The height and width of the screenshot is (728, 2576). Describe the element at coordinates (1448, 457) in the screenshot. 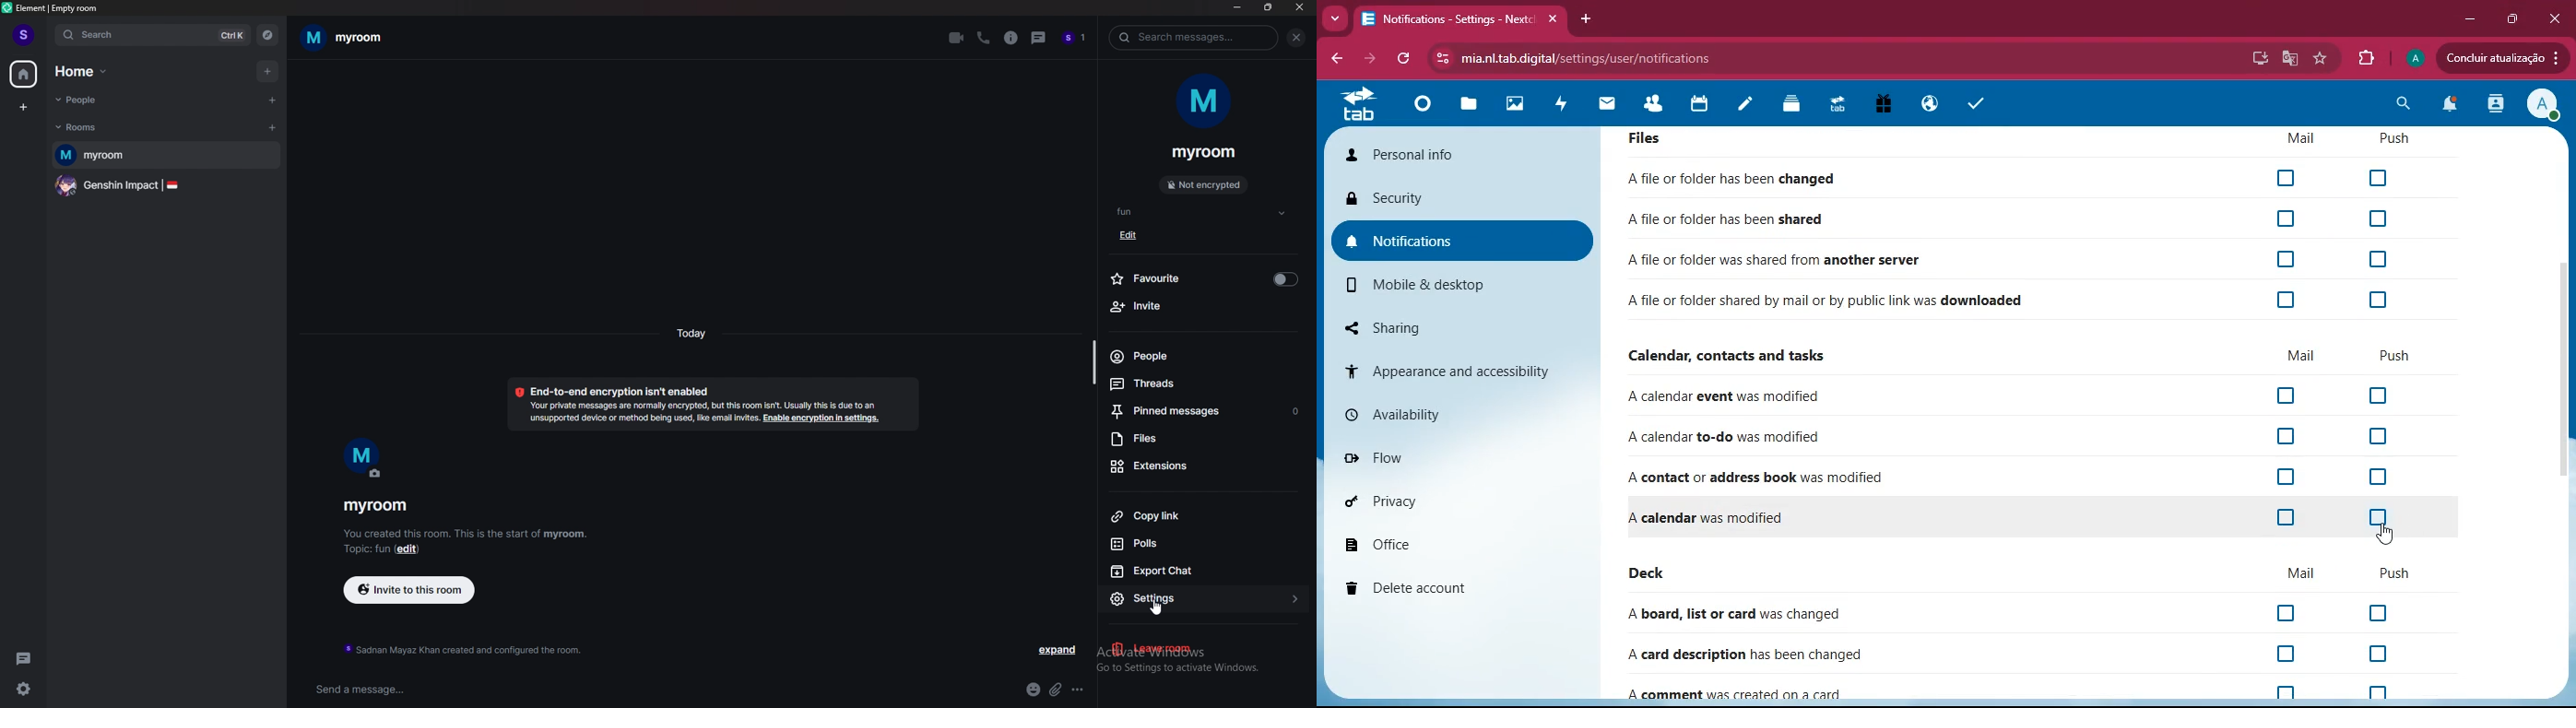

I see `flow` at that location.